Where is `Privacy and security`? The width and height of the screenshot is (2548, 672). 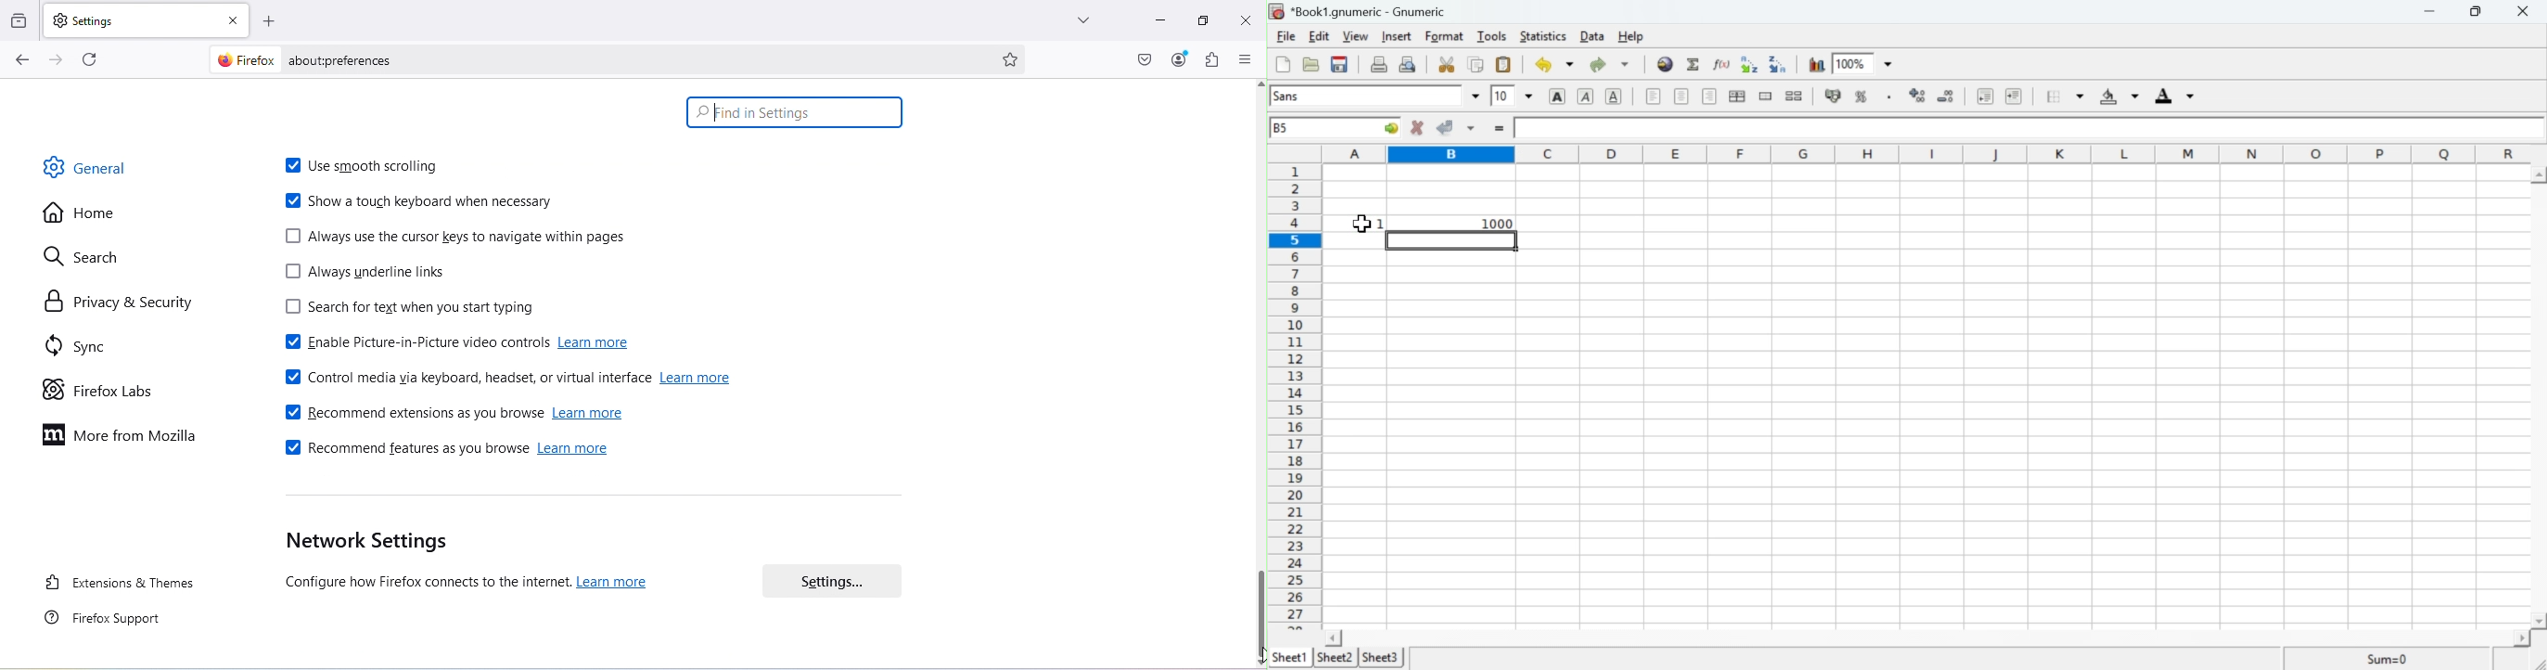
Privacy and security is located at coordinates (118, 302).